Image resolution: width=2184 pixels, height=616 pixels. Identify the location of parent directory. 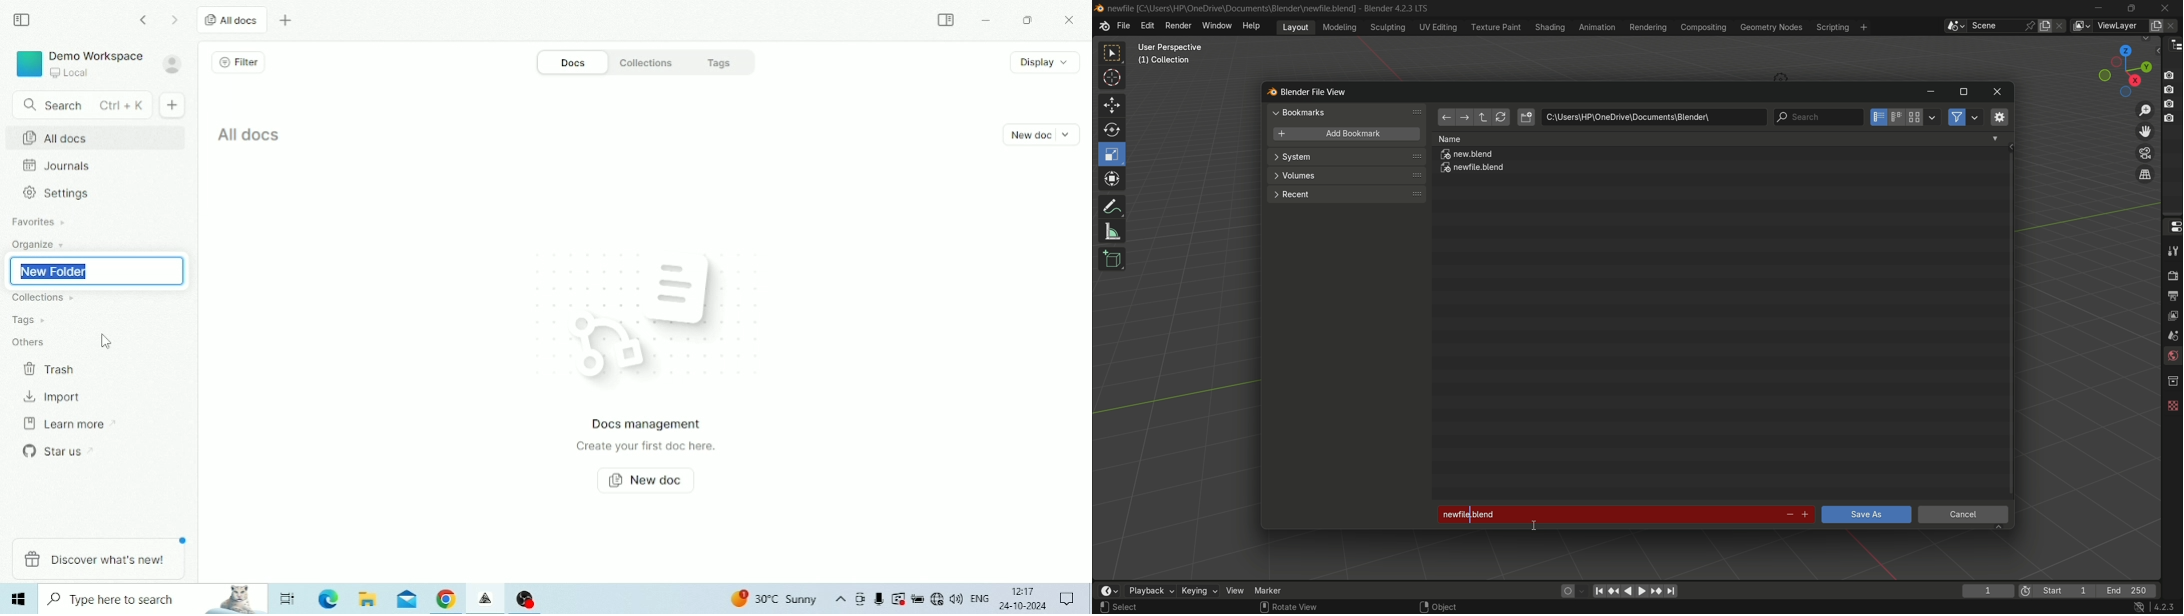
(1484, 117).